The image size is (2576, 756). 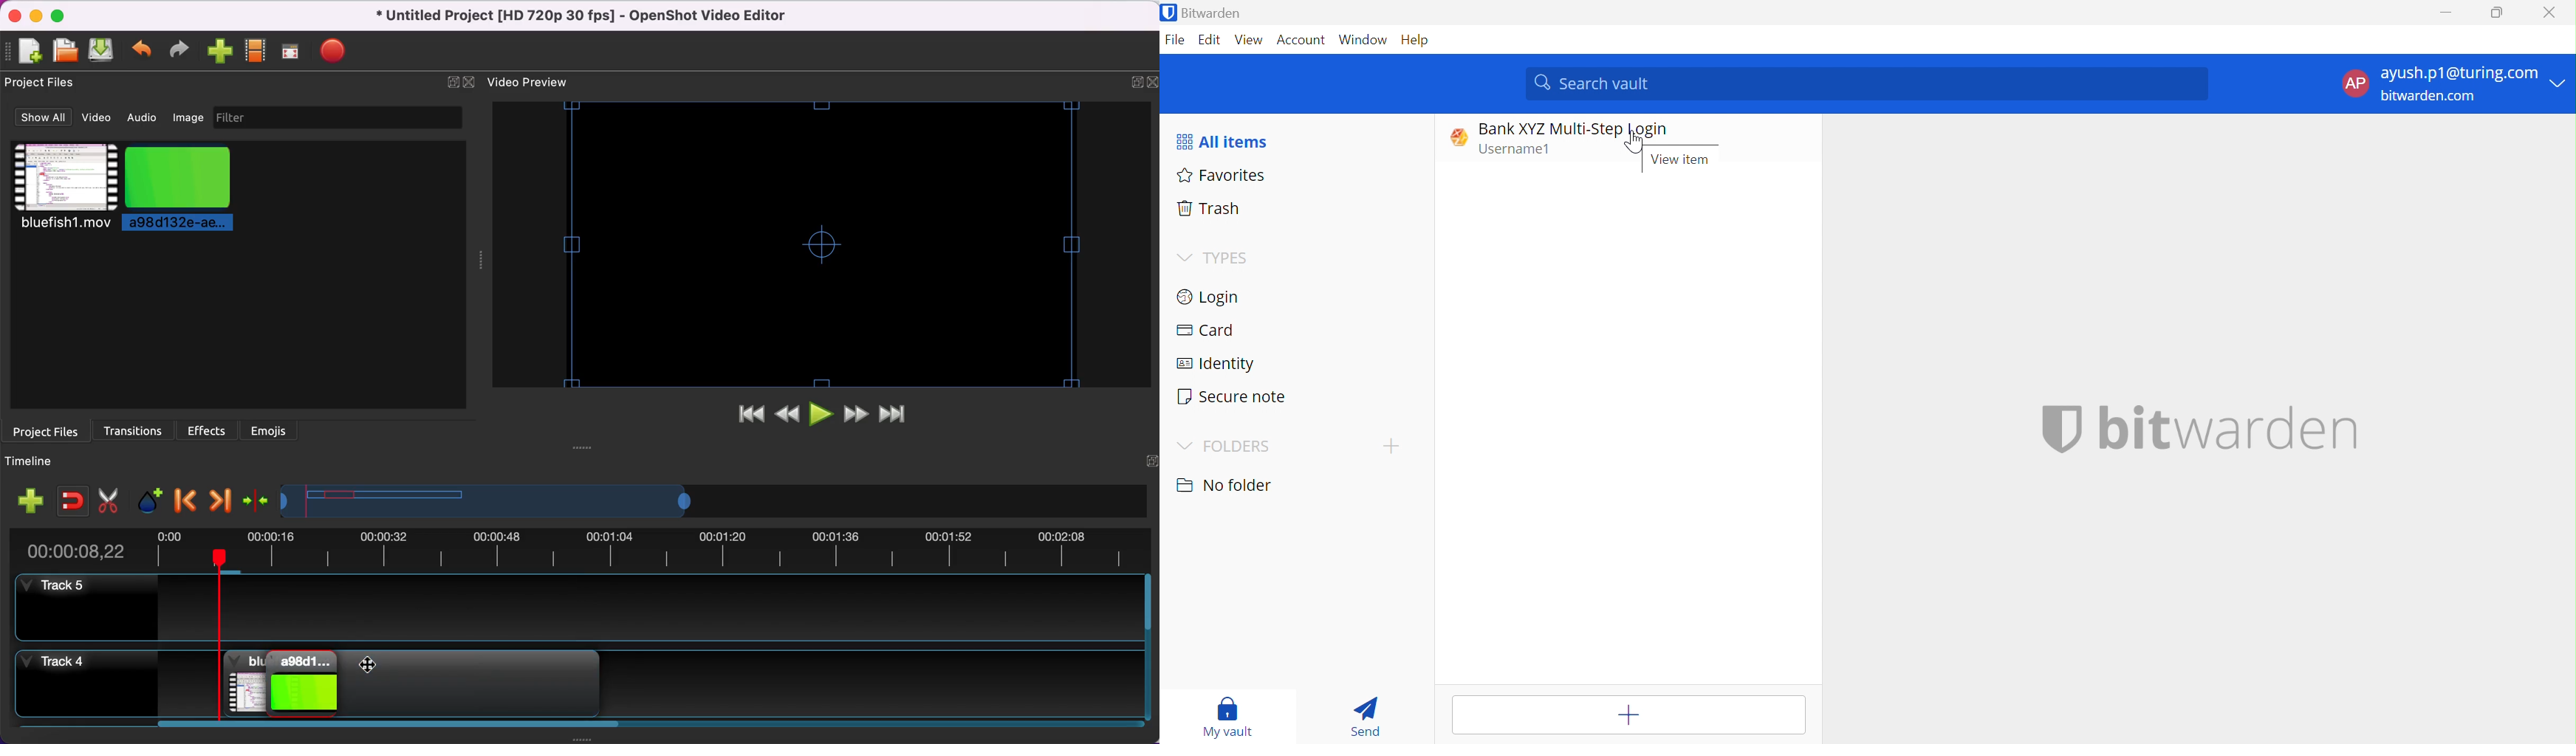 I want to click on transitions, so click(x=134, y=431).